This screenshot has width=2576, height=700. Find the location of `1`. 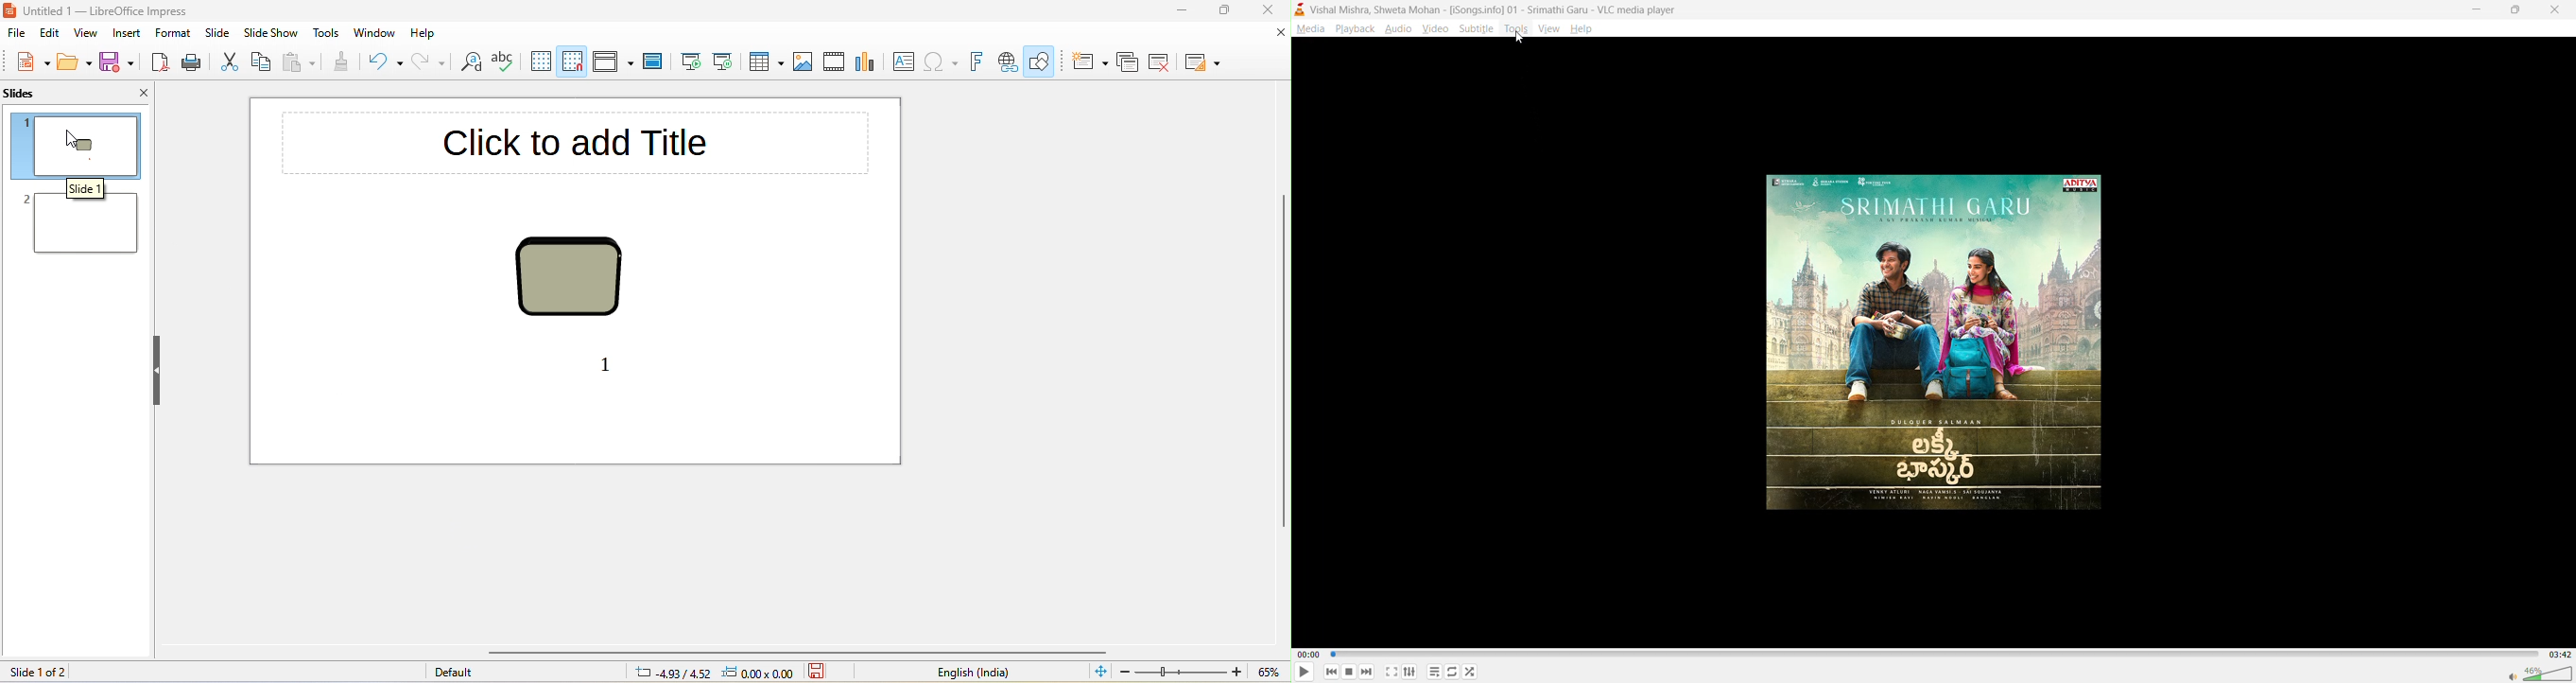

1 is located at coordinates (610, 363).